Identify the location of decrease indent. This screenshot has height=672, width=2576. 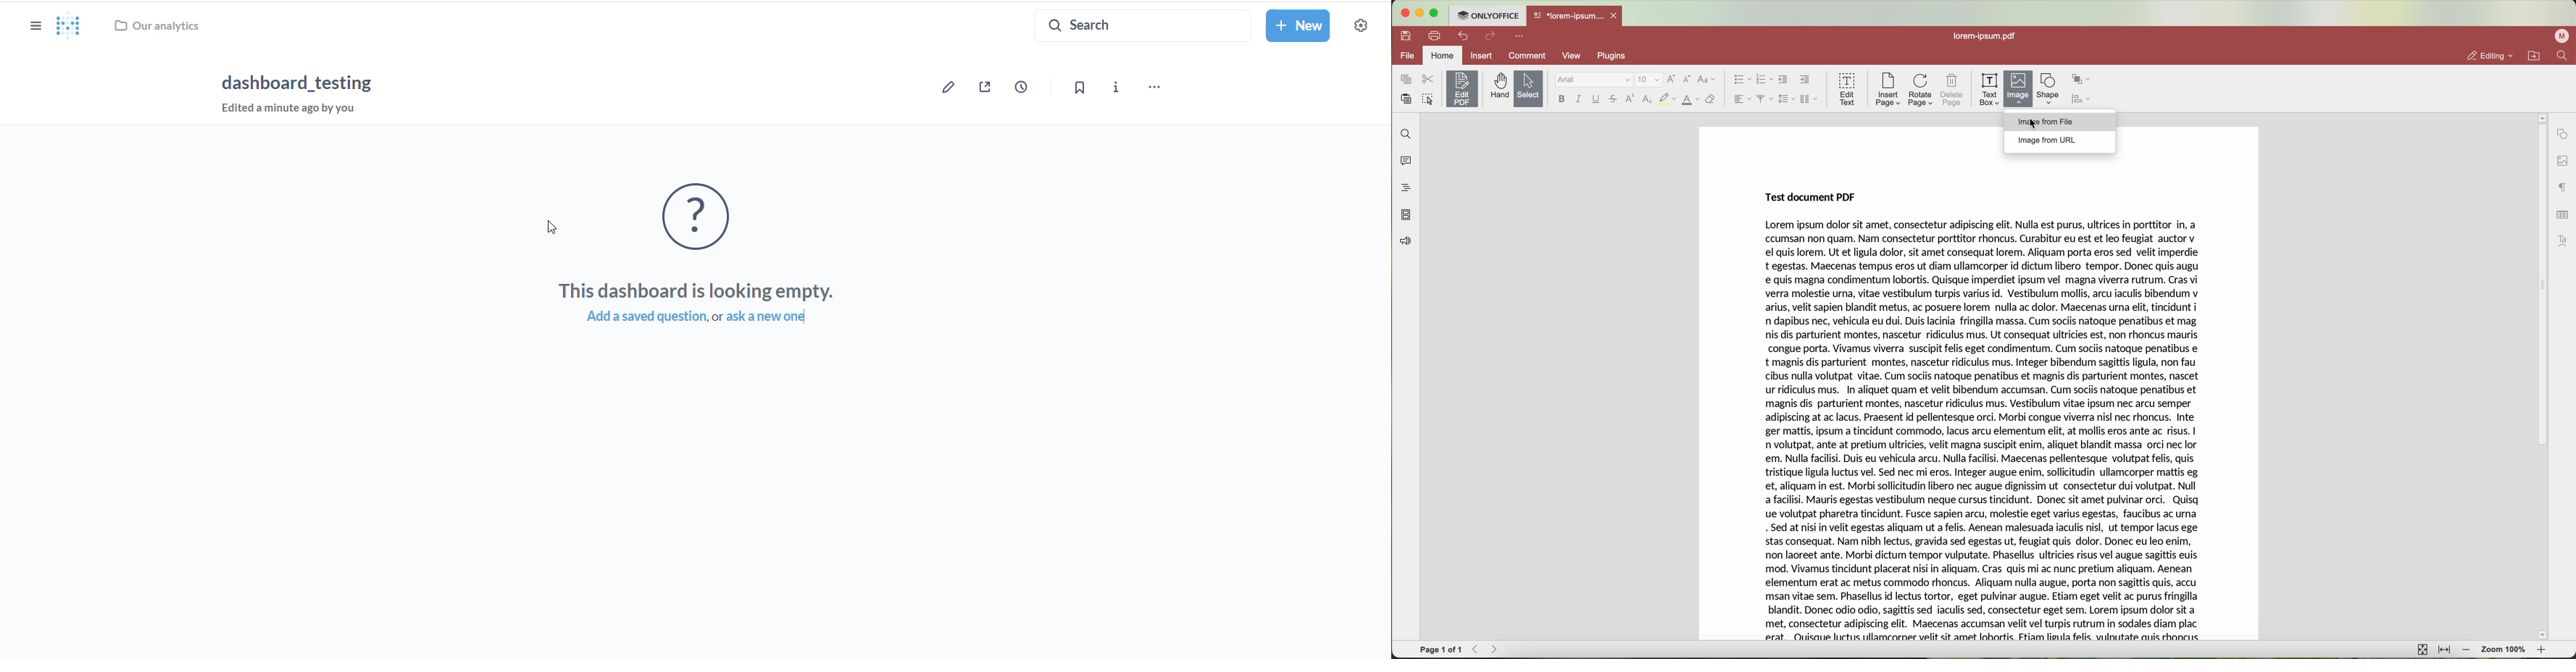
(1783, 80).